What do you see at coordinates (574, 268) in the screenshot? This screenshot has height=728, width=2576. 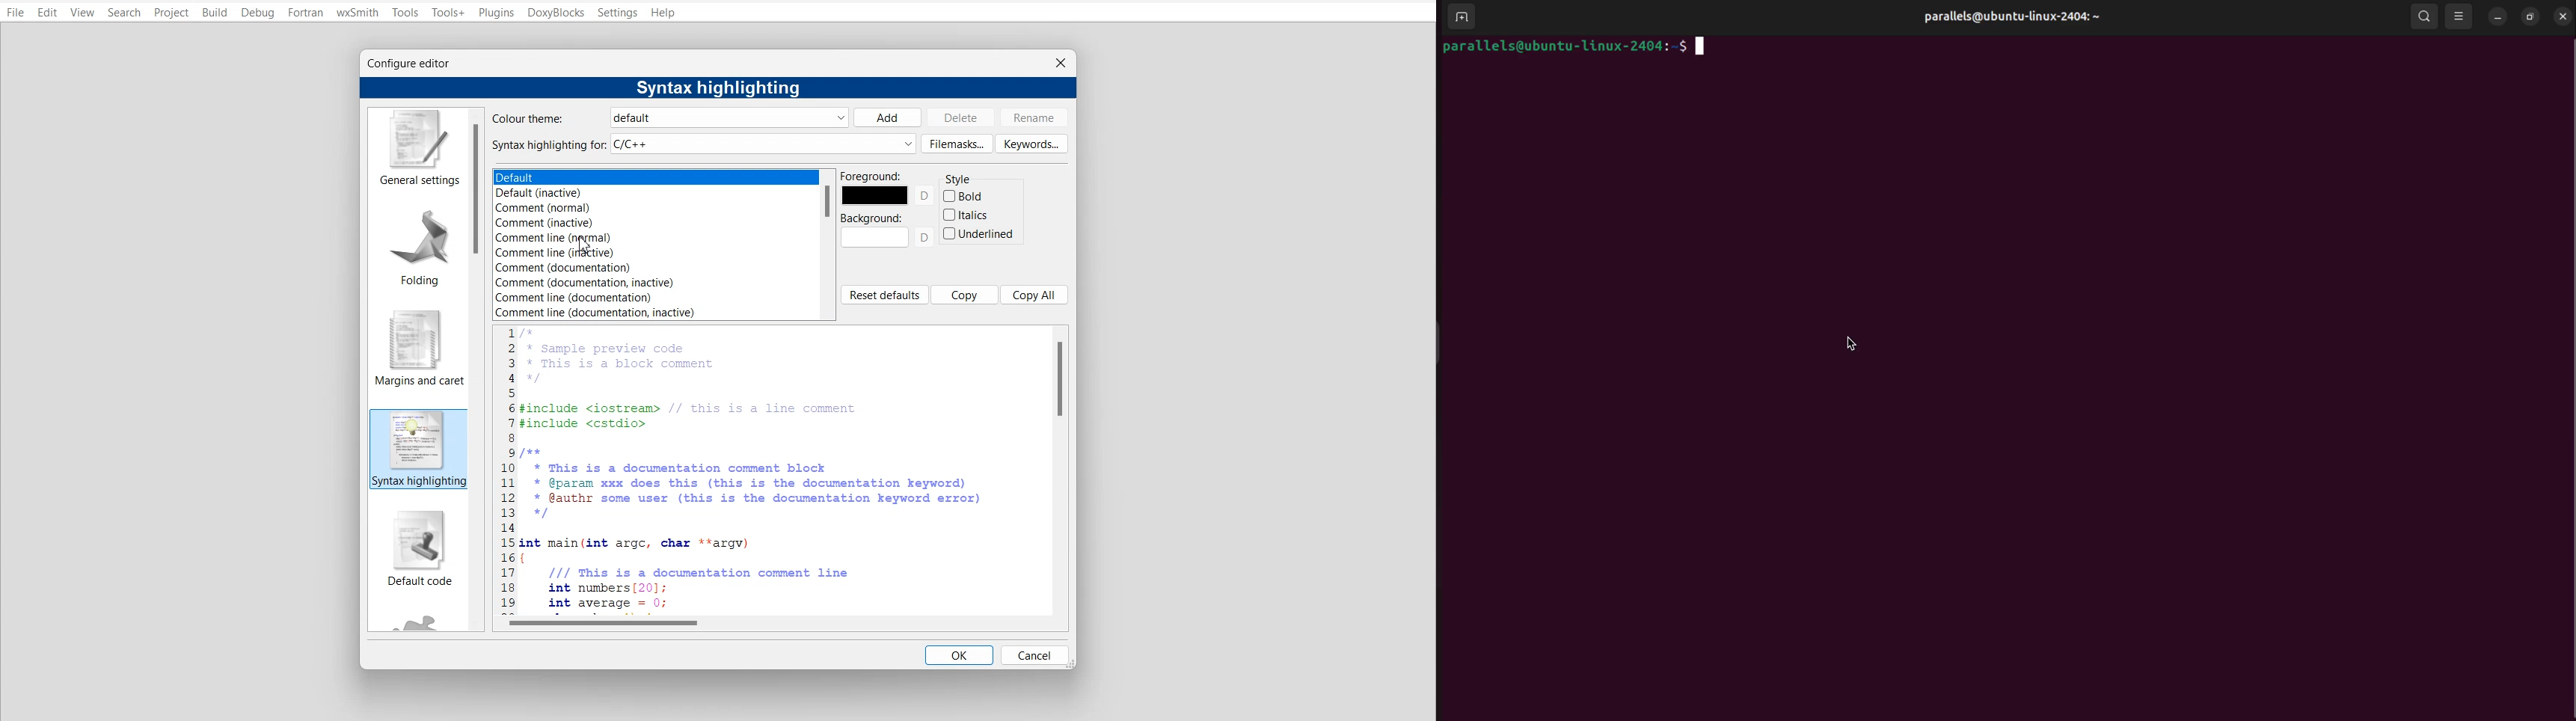 I see `| Comment (documentation)` at bounding box center [574, 268].